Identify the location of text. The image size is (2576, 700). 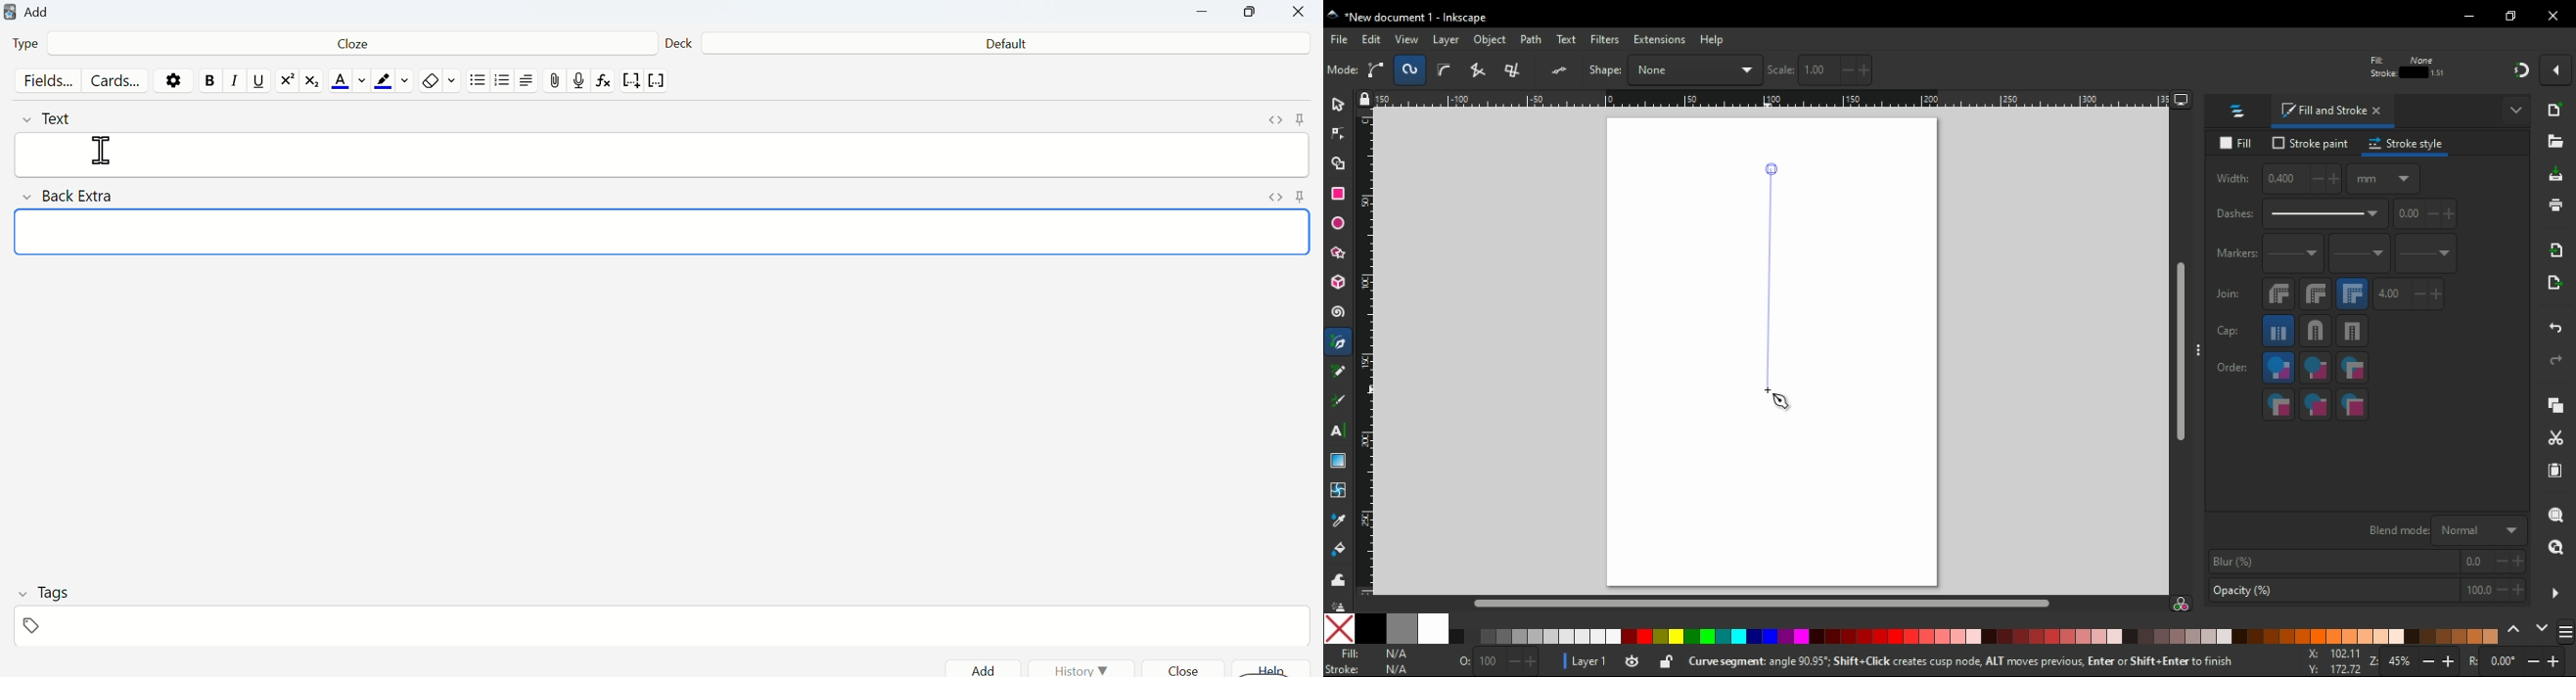
(1568, 40).